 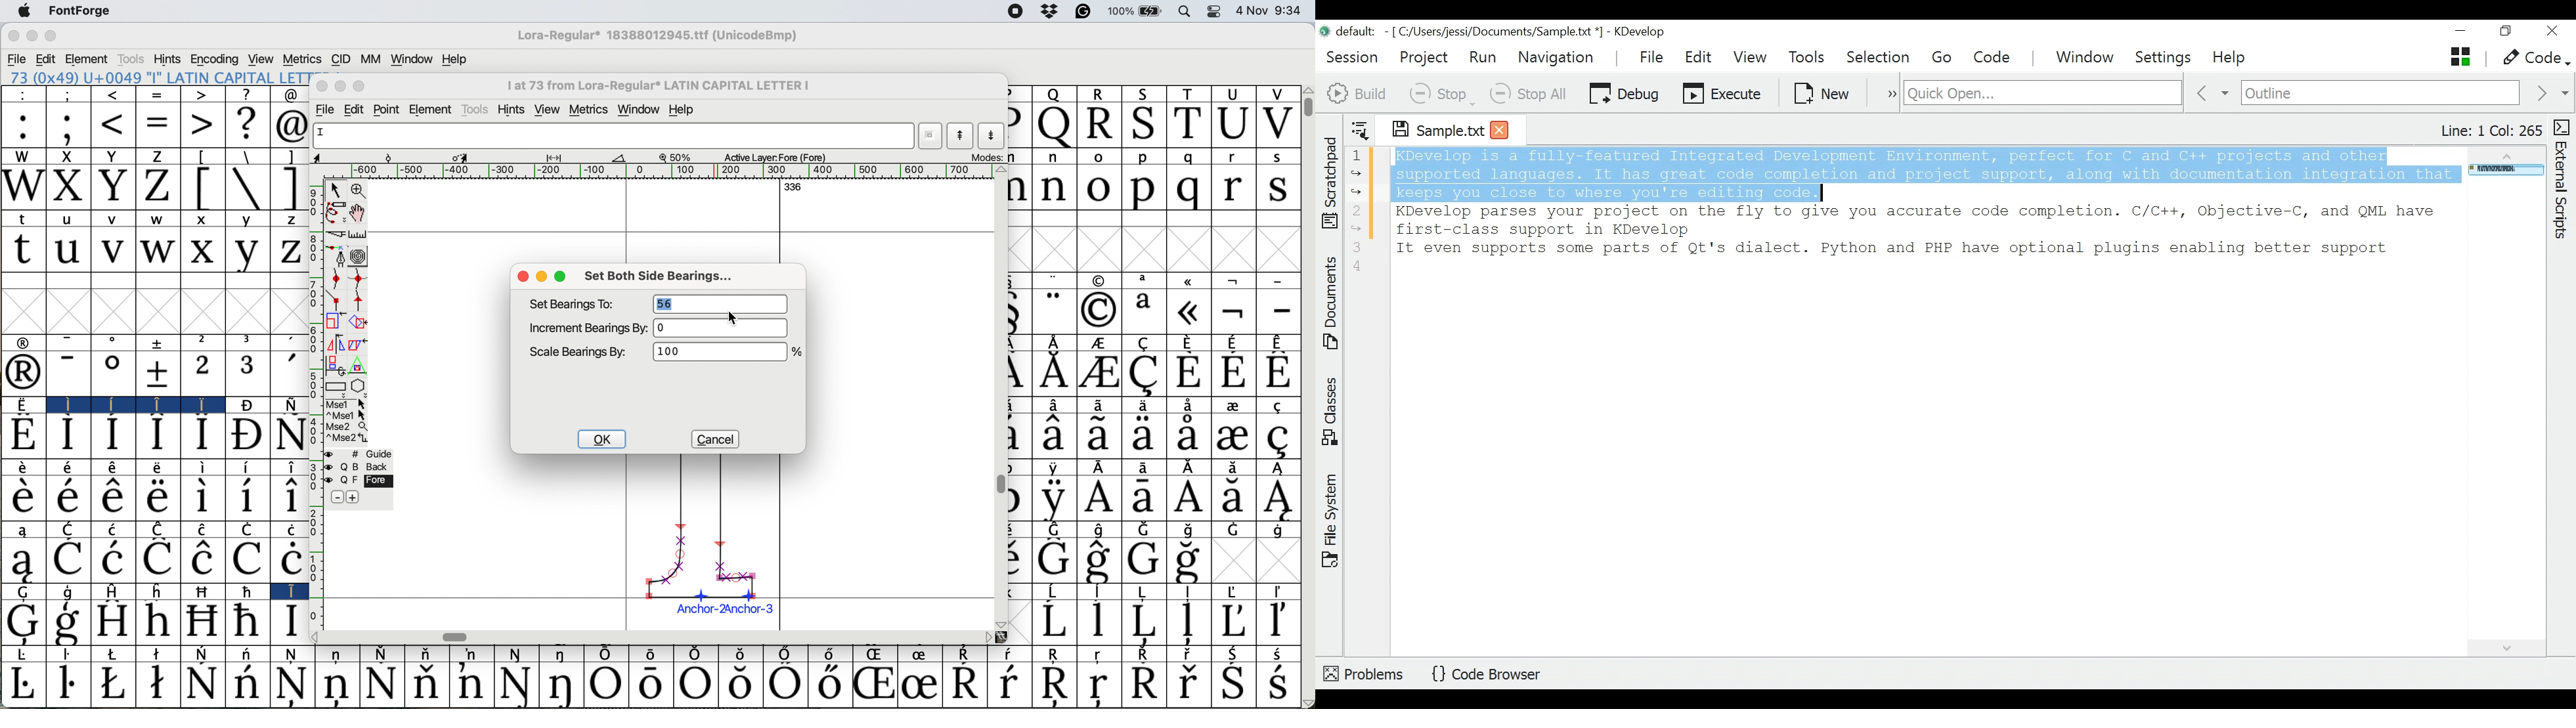 I want to click on close, so click(x=523, y=278).